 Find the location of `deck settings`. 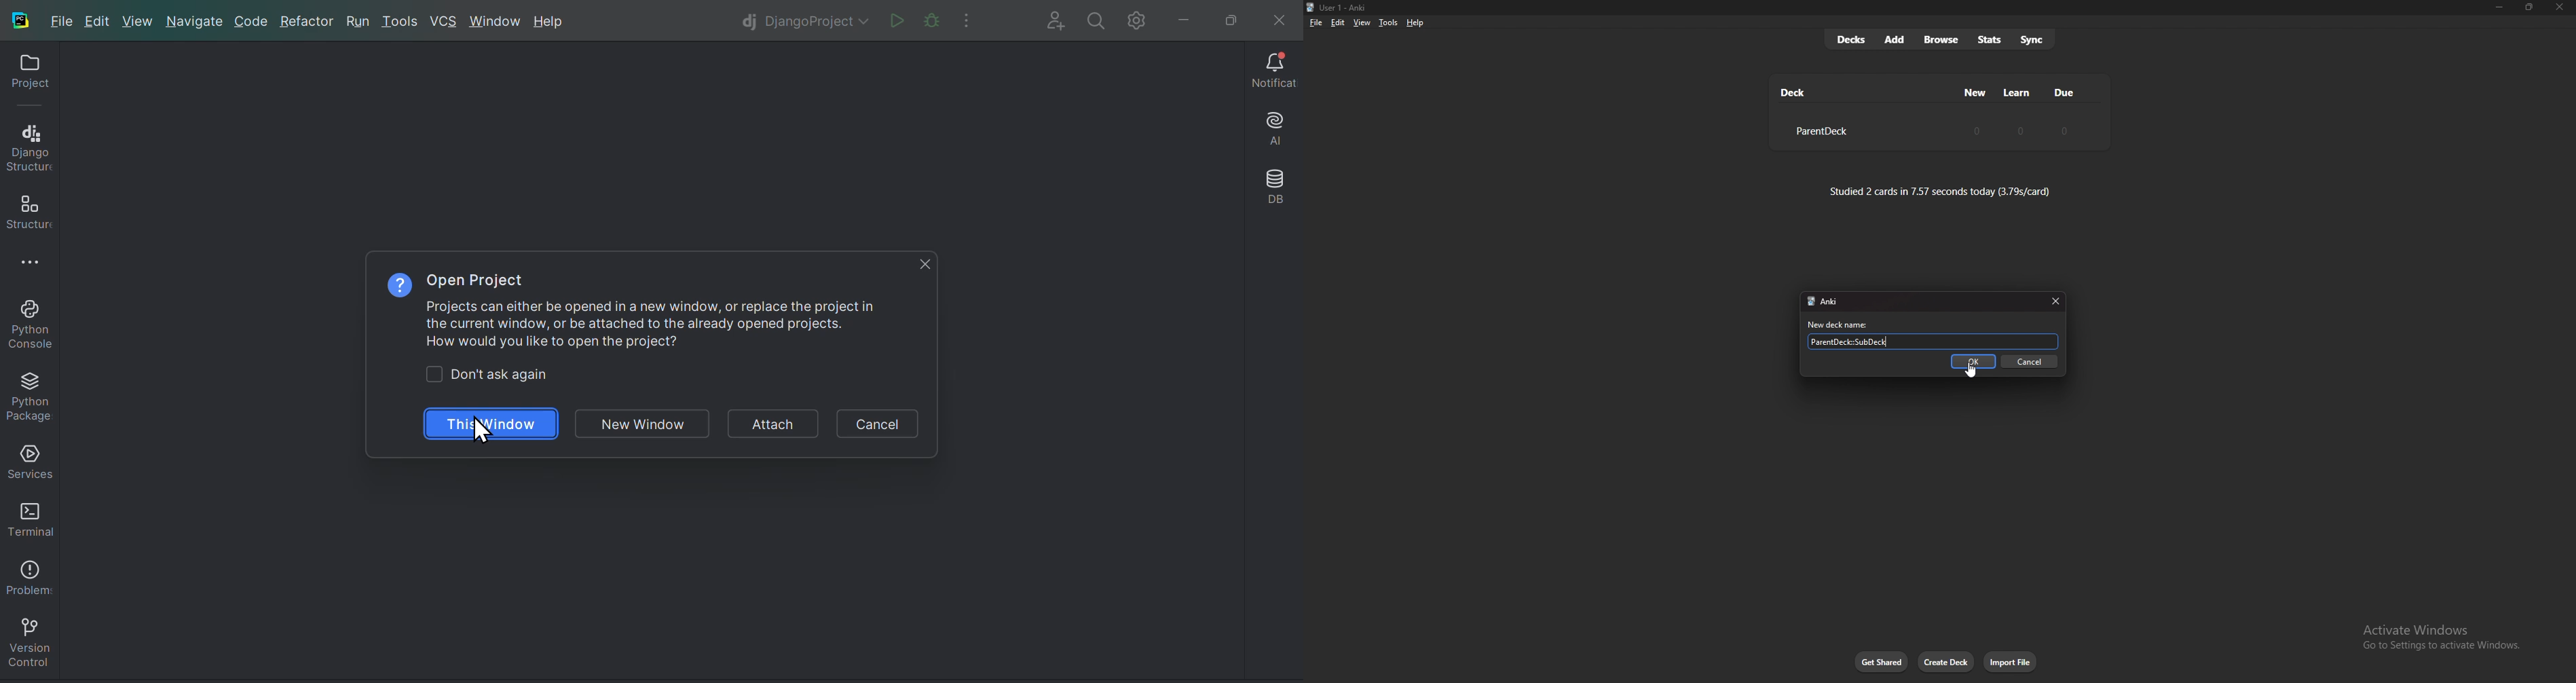

deck settings is located at coordinates (2088, 130).